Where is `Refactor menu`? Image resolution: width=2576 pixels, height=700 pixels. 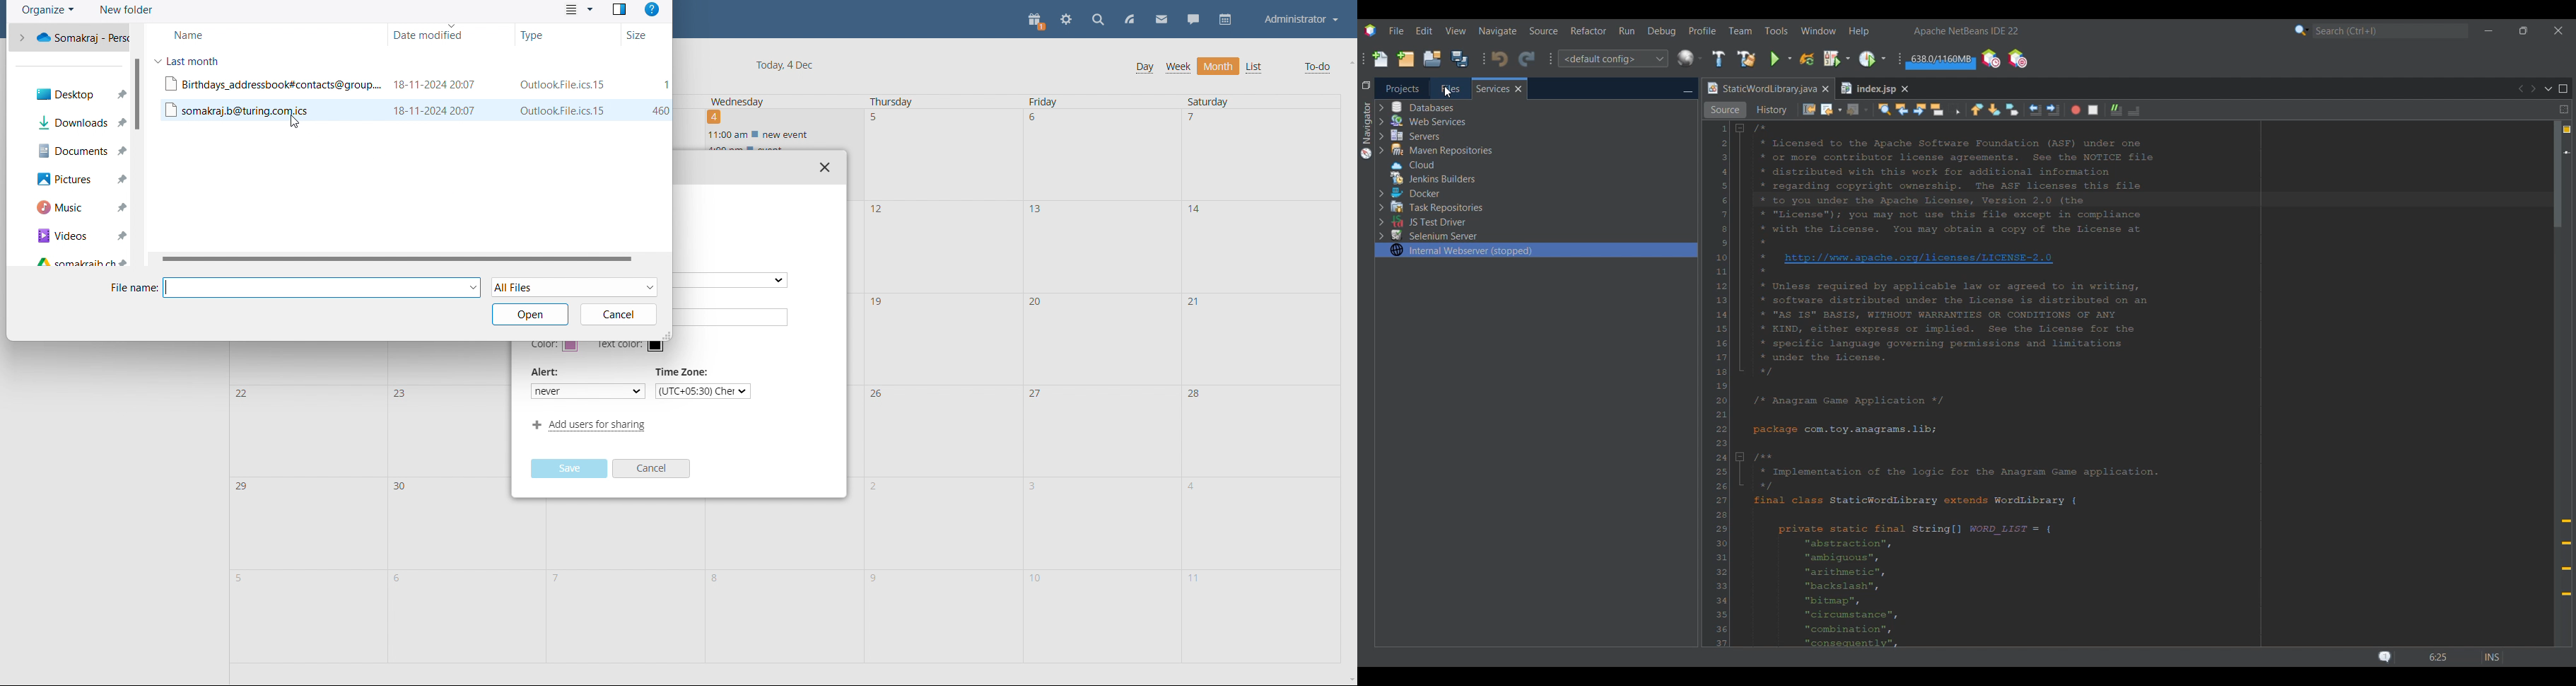
Refactor menu is located at coordinates (1588, 30).